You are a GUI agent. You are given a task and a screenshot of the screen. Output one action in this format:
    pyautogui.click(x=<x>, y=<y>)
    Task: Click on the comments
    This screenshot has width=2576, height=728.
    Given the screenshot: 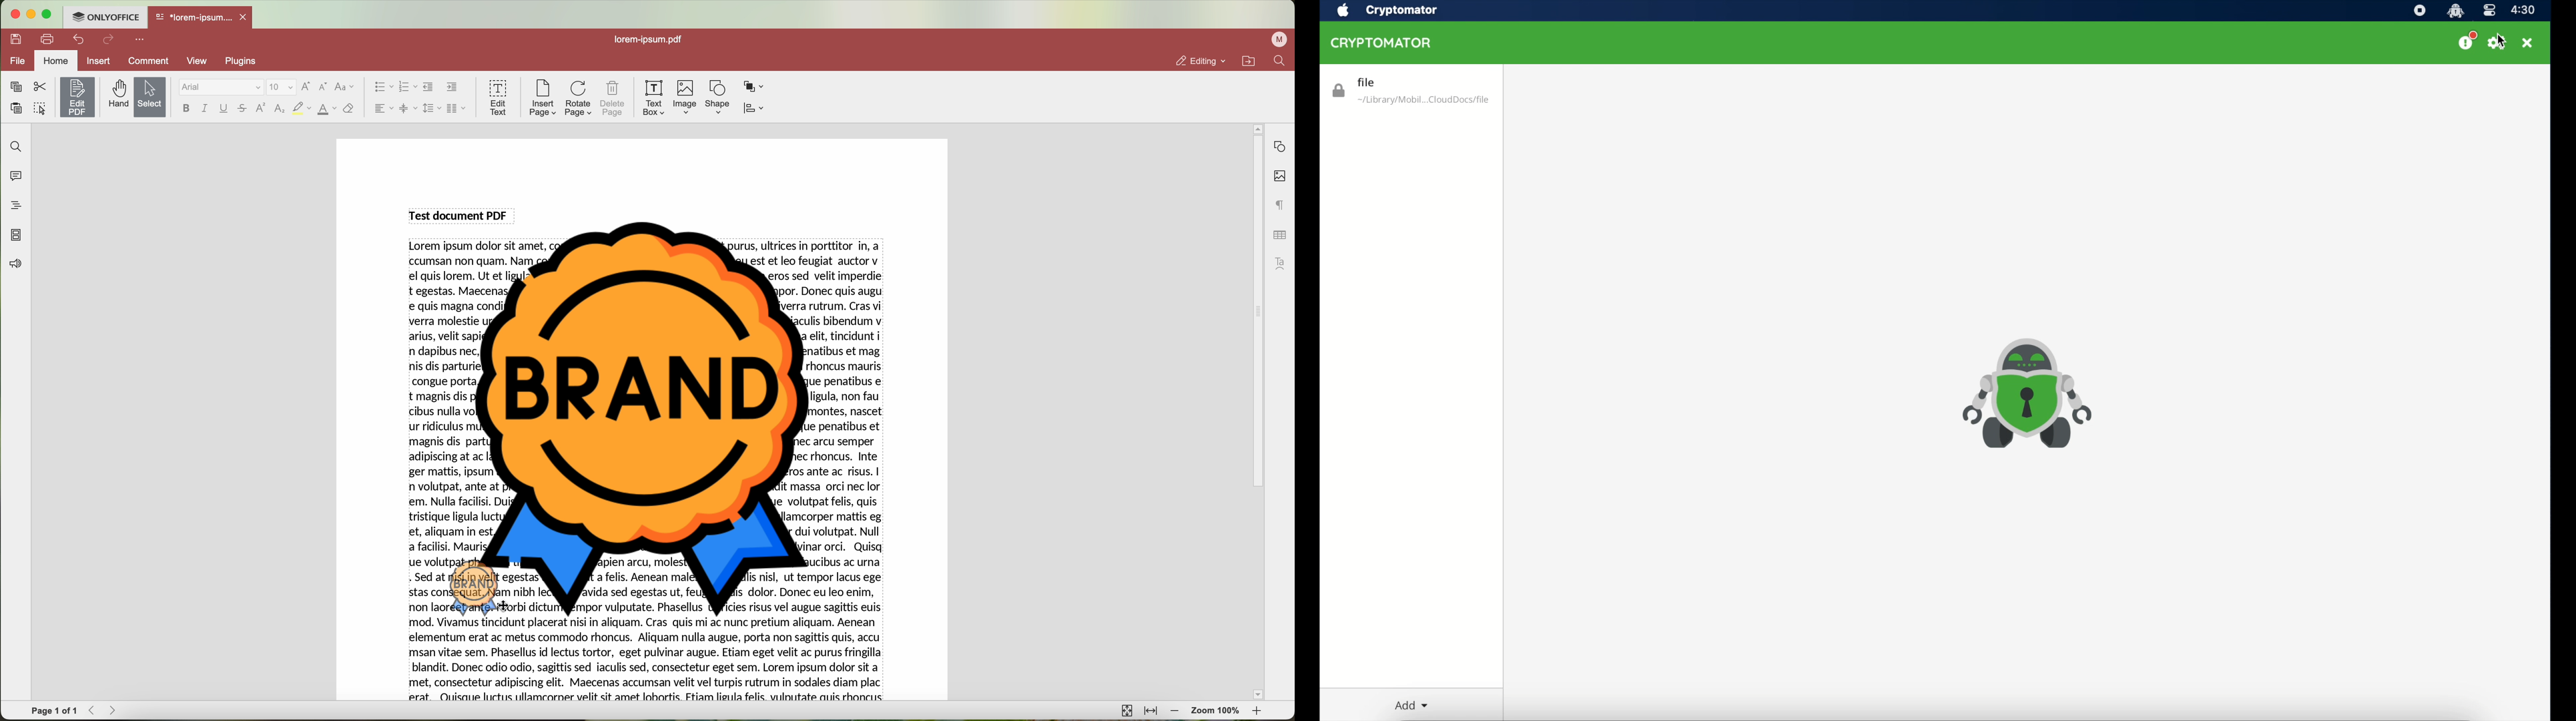 What is the action you would take?
    pyautogui.click(x=14, y=175)
    